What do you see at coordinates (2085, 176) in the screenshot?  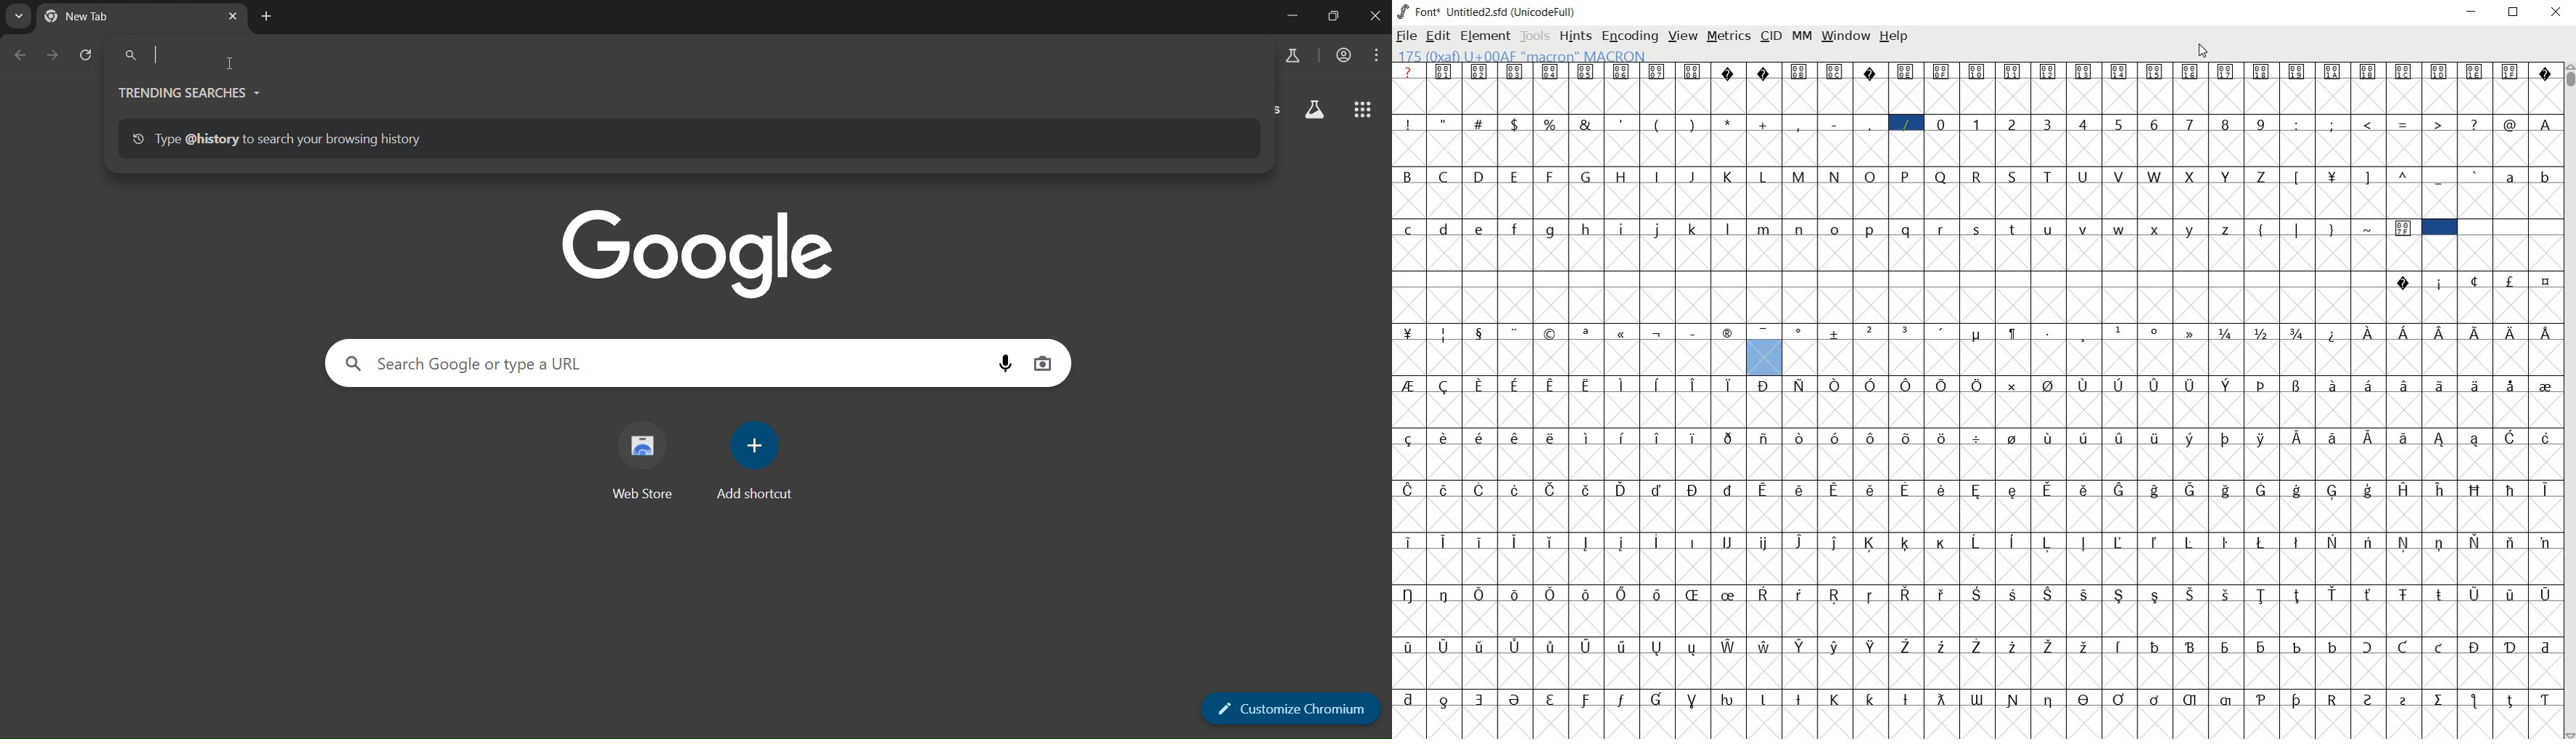 I see `U` at bounding box center [2085, 176].